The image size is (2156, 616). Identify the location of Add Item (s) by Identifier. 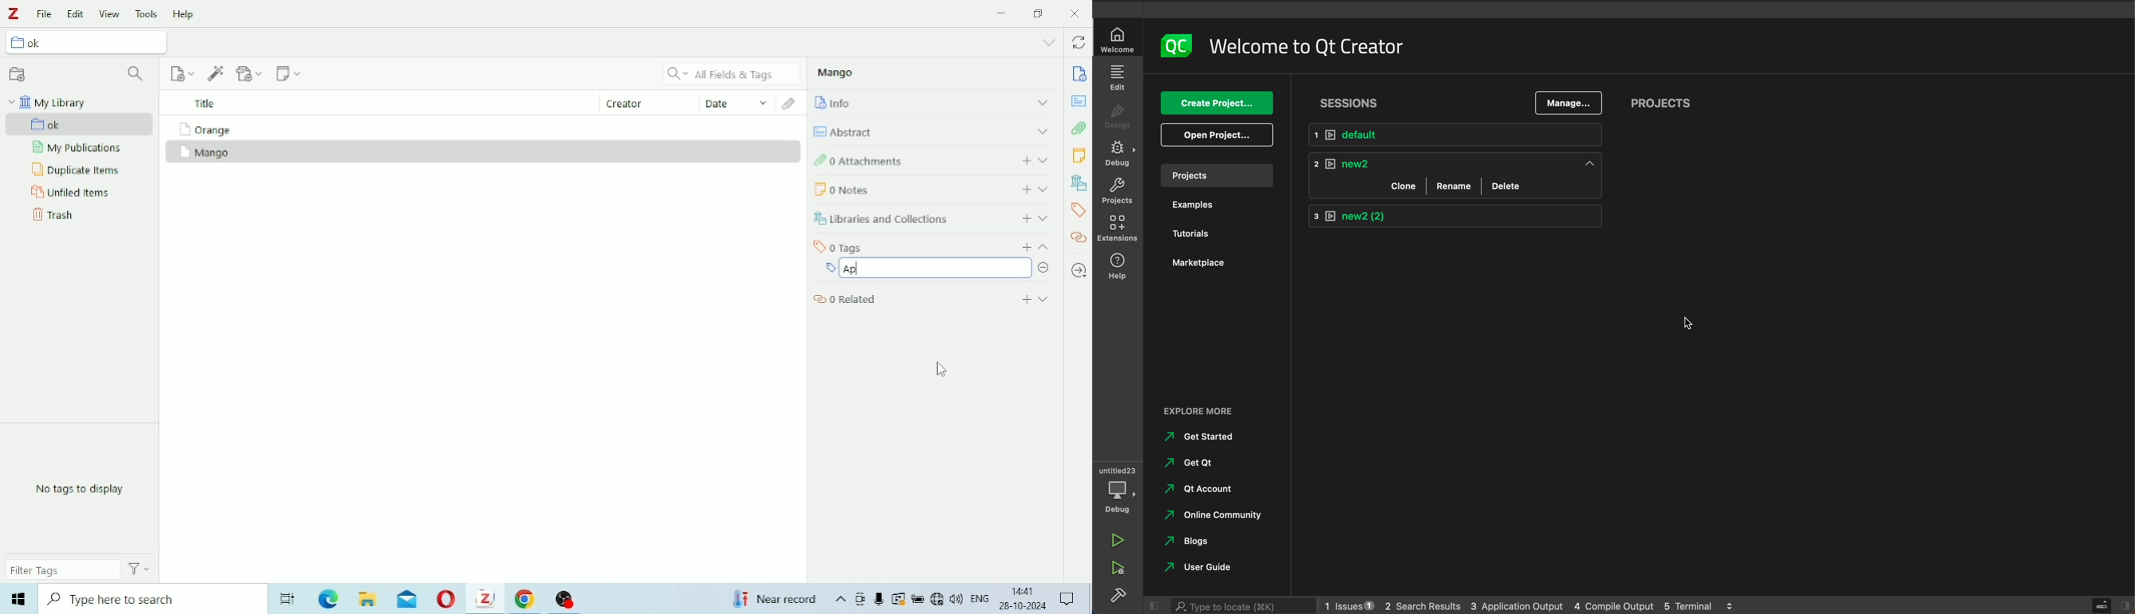
(216, 73).